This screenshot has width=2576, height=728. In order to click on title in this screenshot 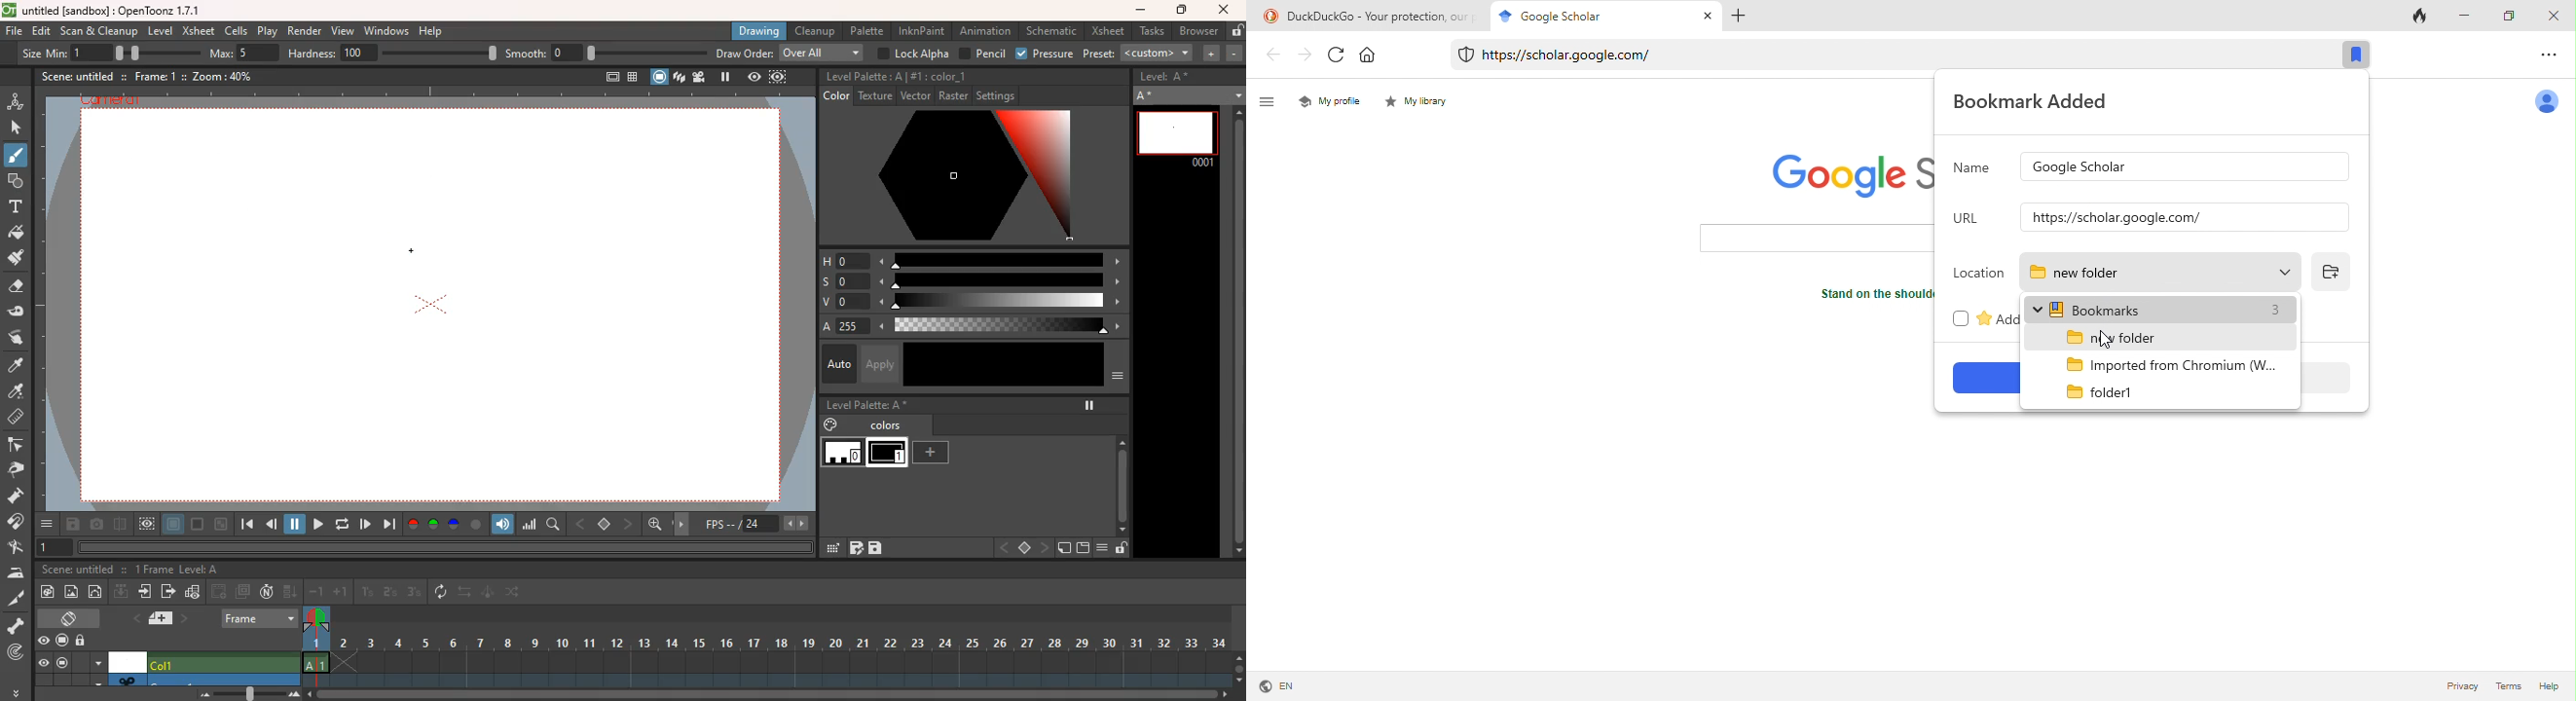, I will do `click(1367, 15)`.